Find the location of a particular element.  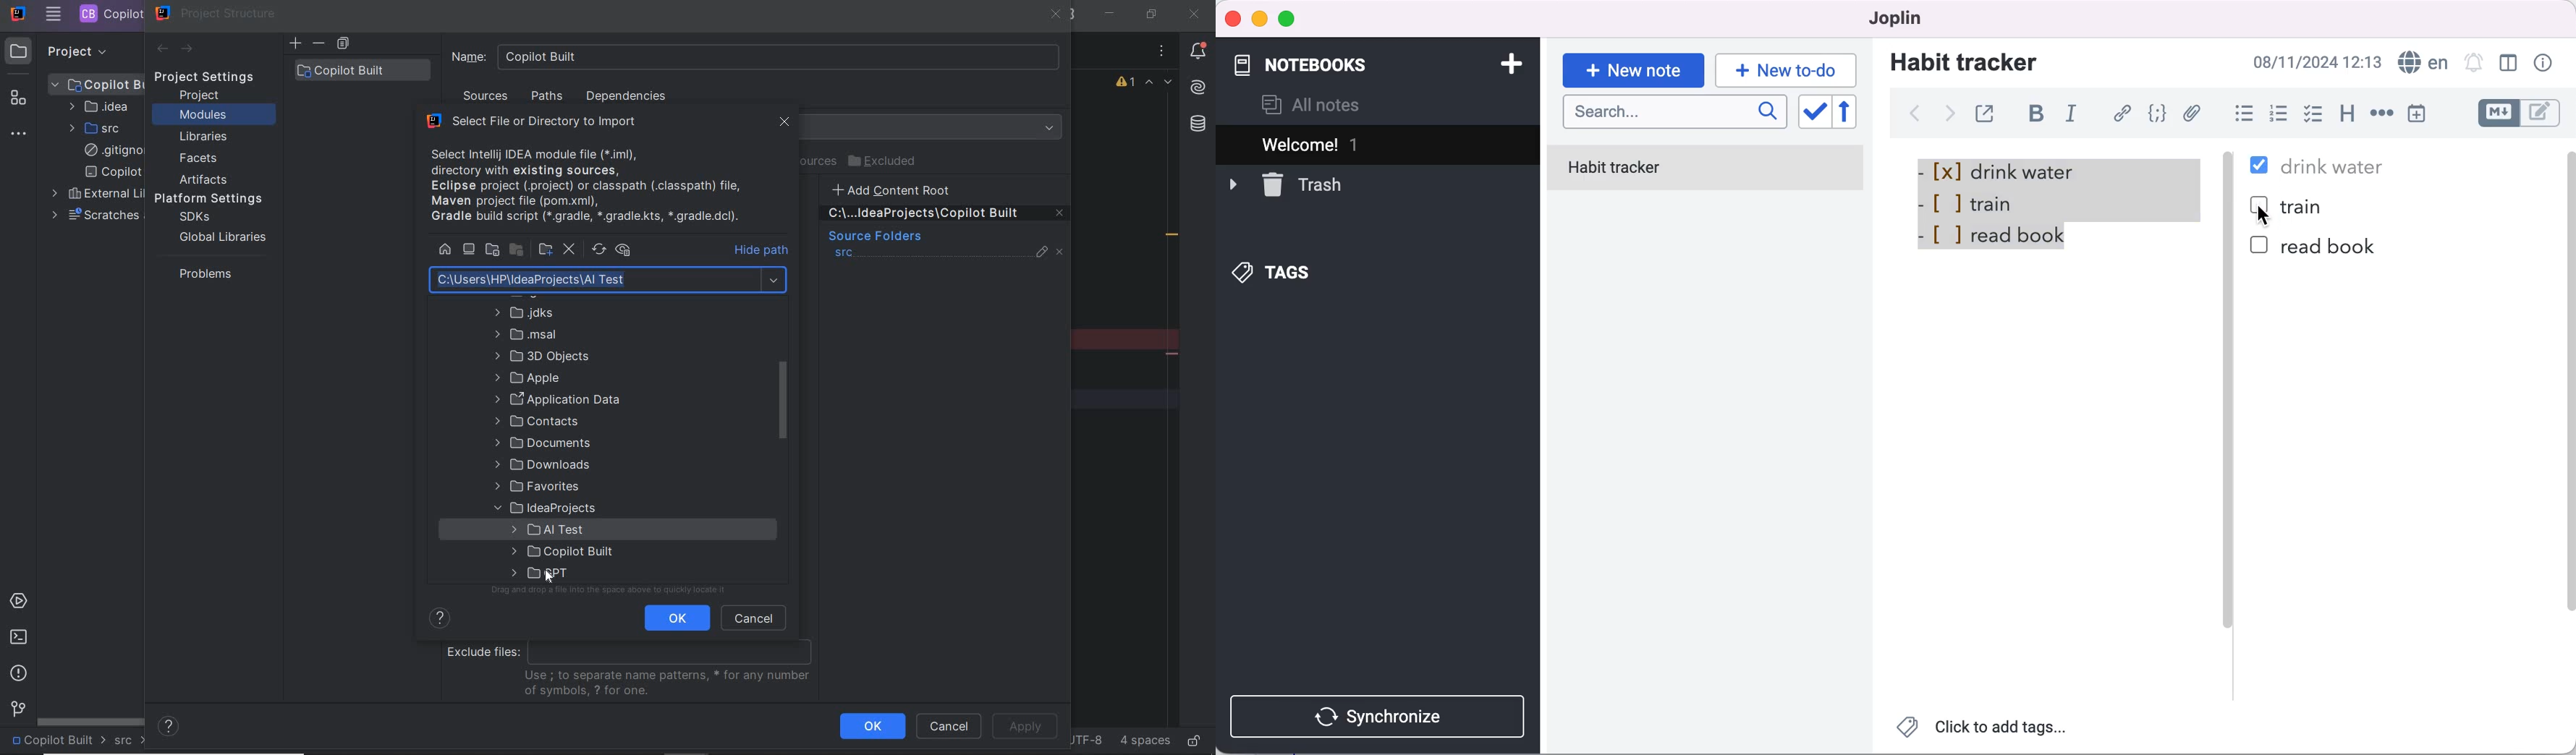

horizontal rule is located at coordinates (2381, 114).